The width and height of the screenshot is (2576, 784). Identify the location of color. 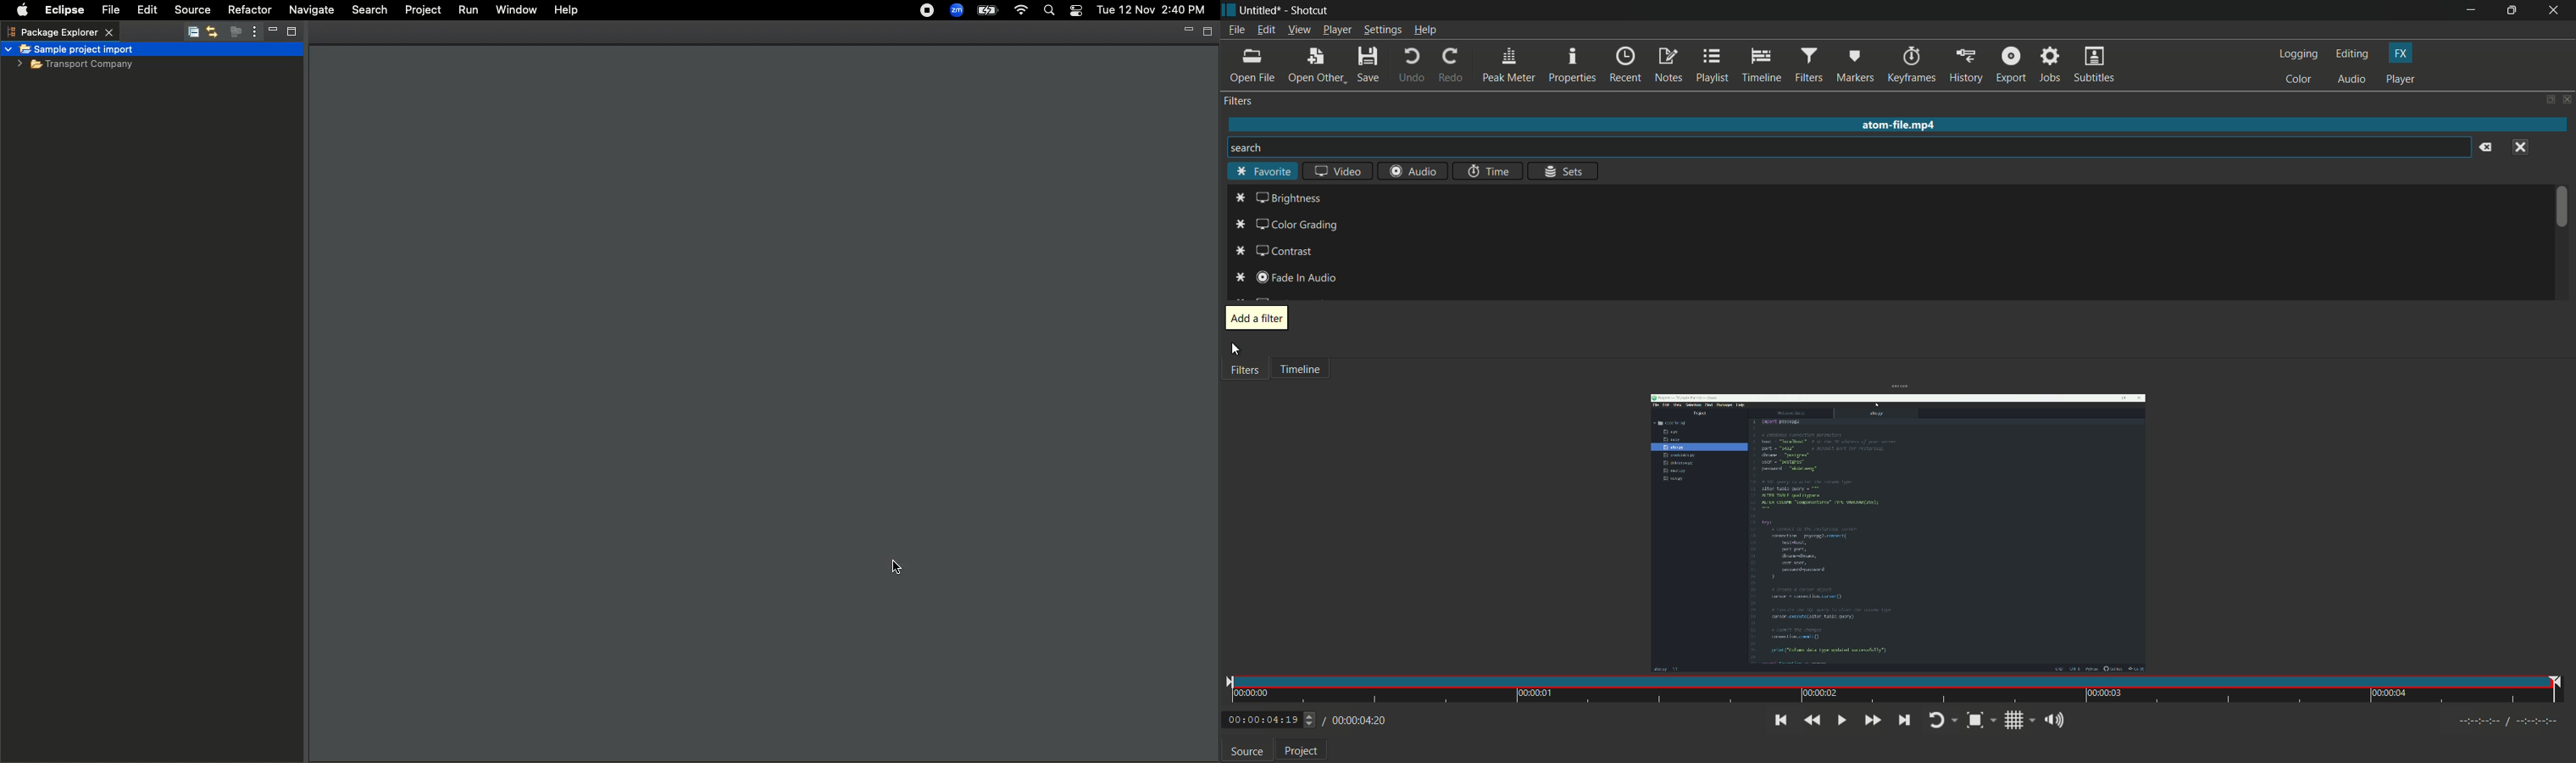
(2299, 81).